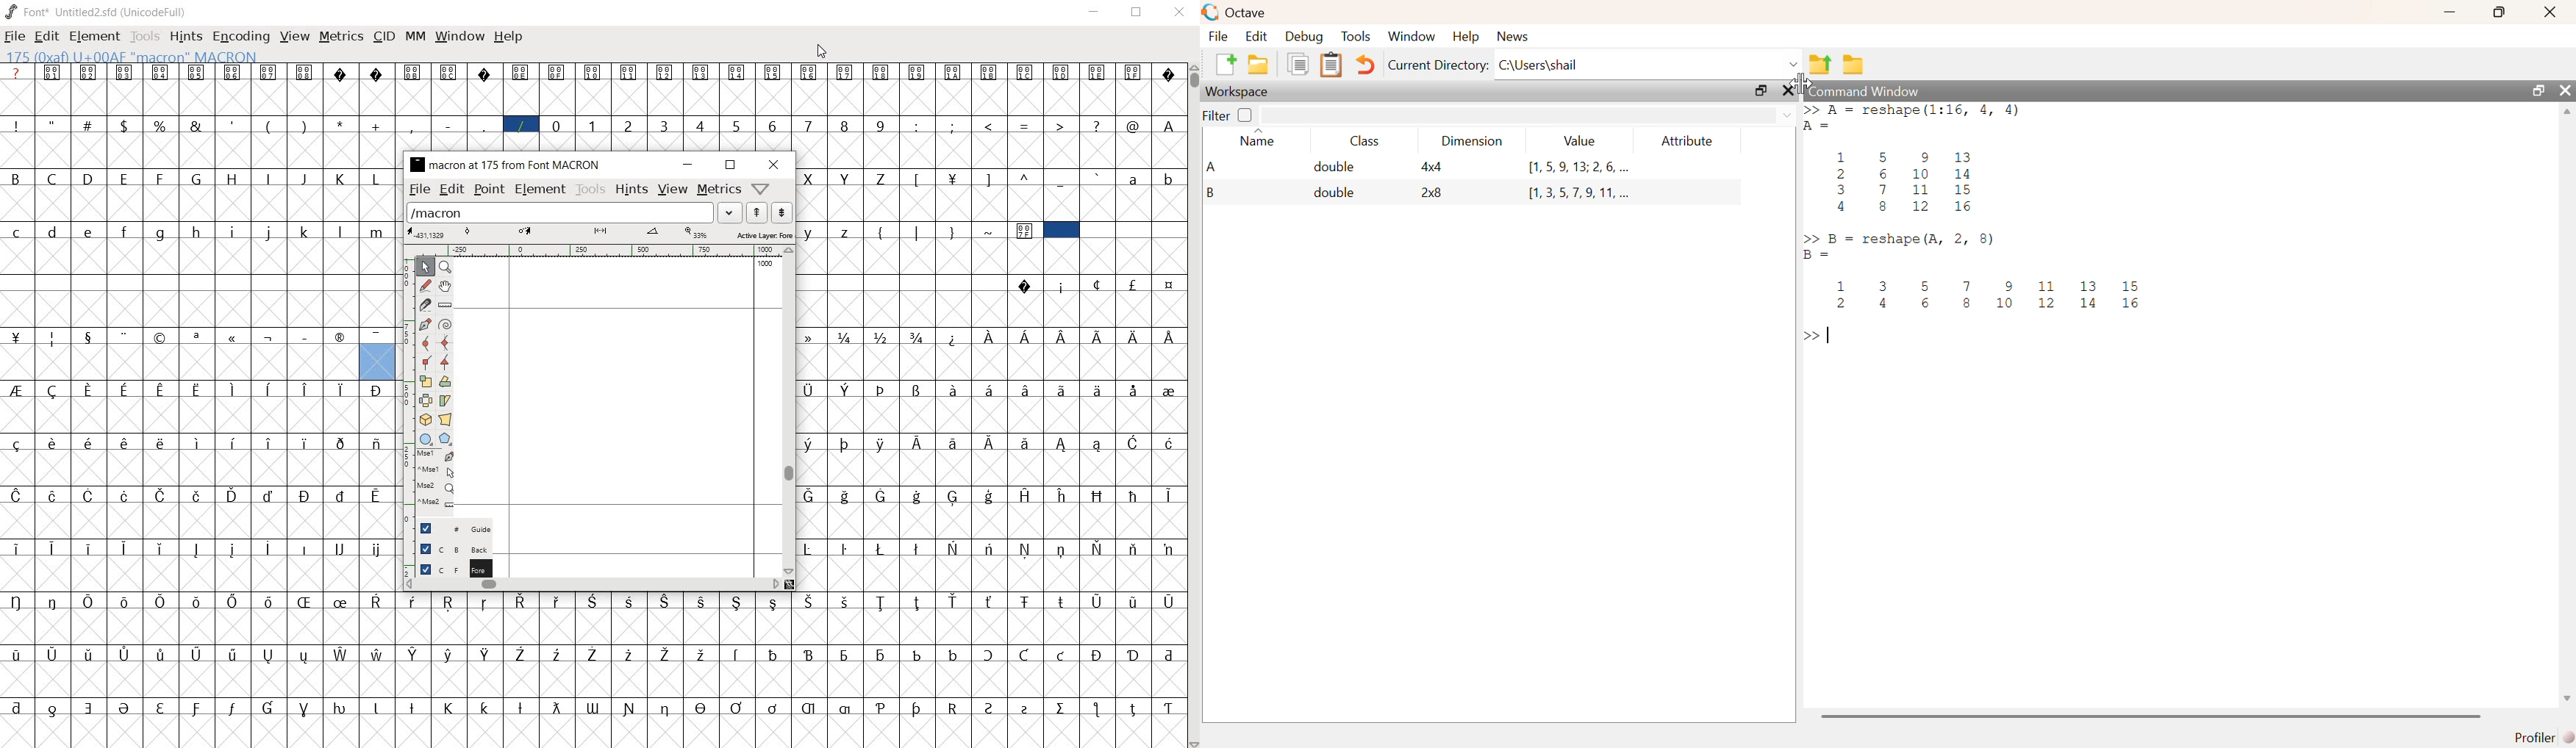 Image resolution: width=2576 pixels, height=756 pixels. I want to click on F, so click(162, 178).